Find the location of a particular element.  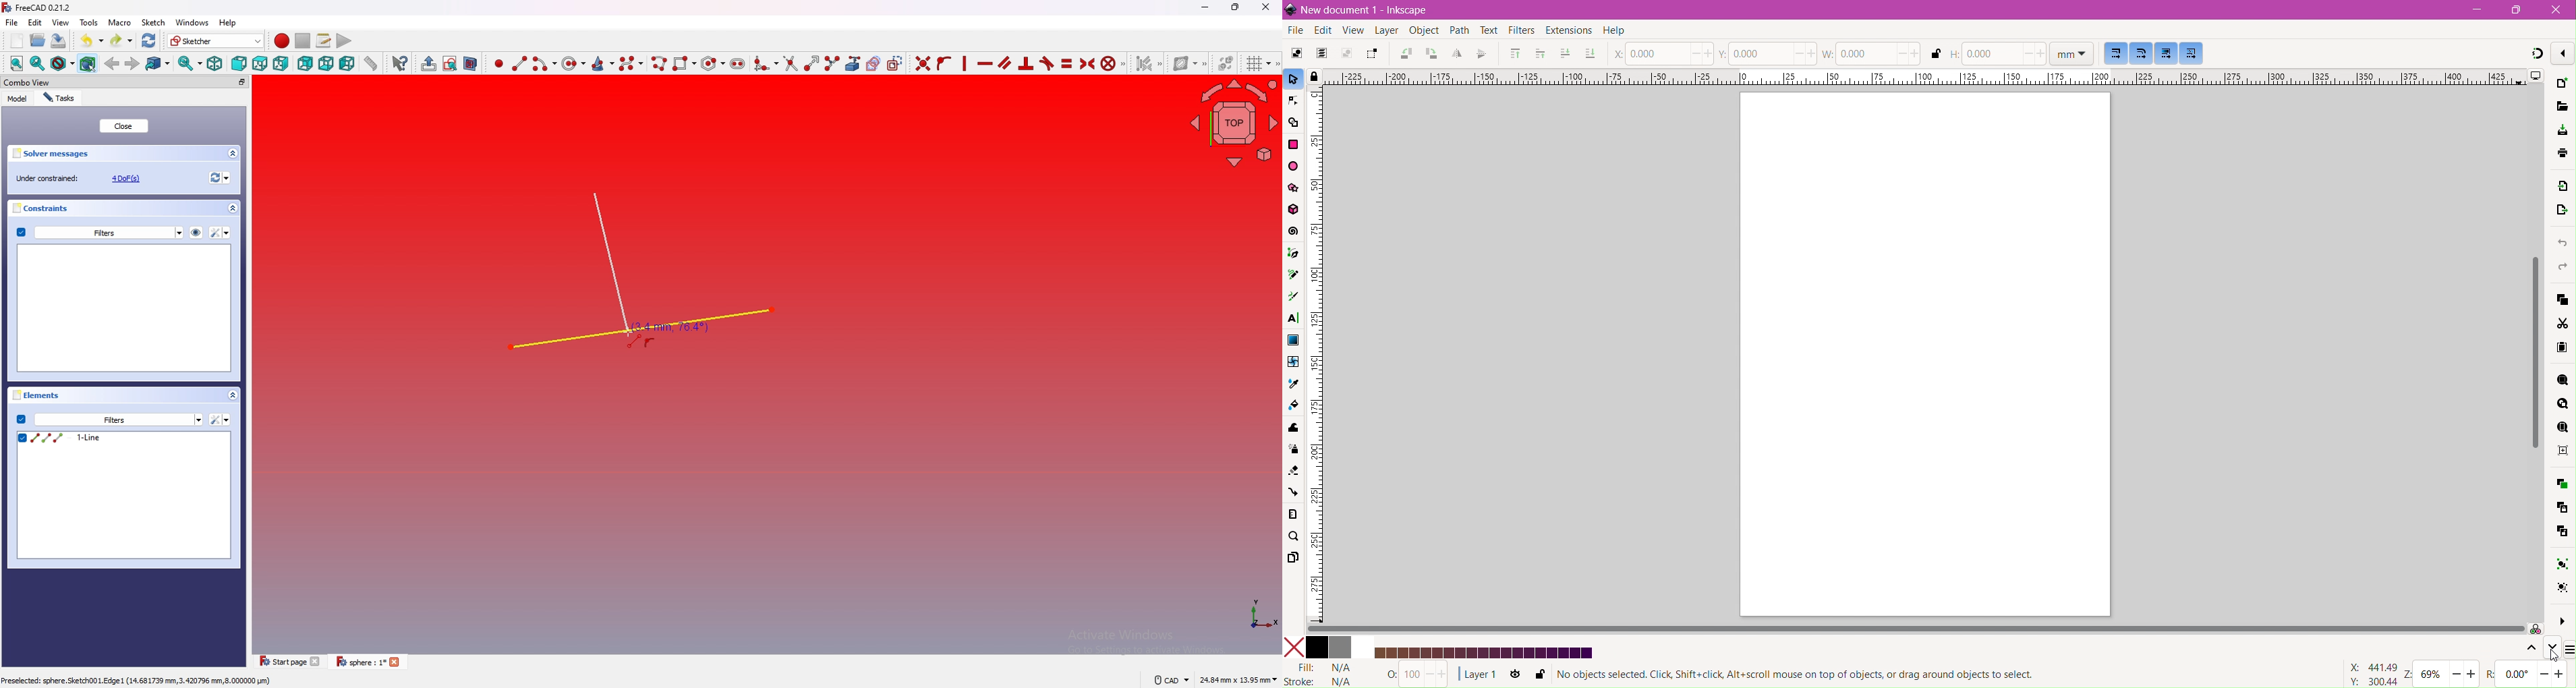

Start page is located at coordinates (289, 662).